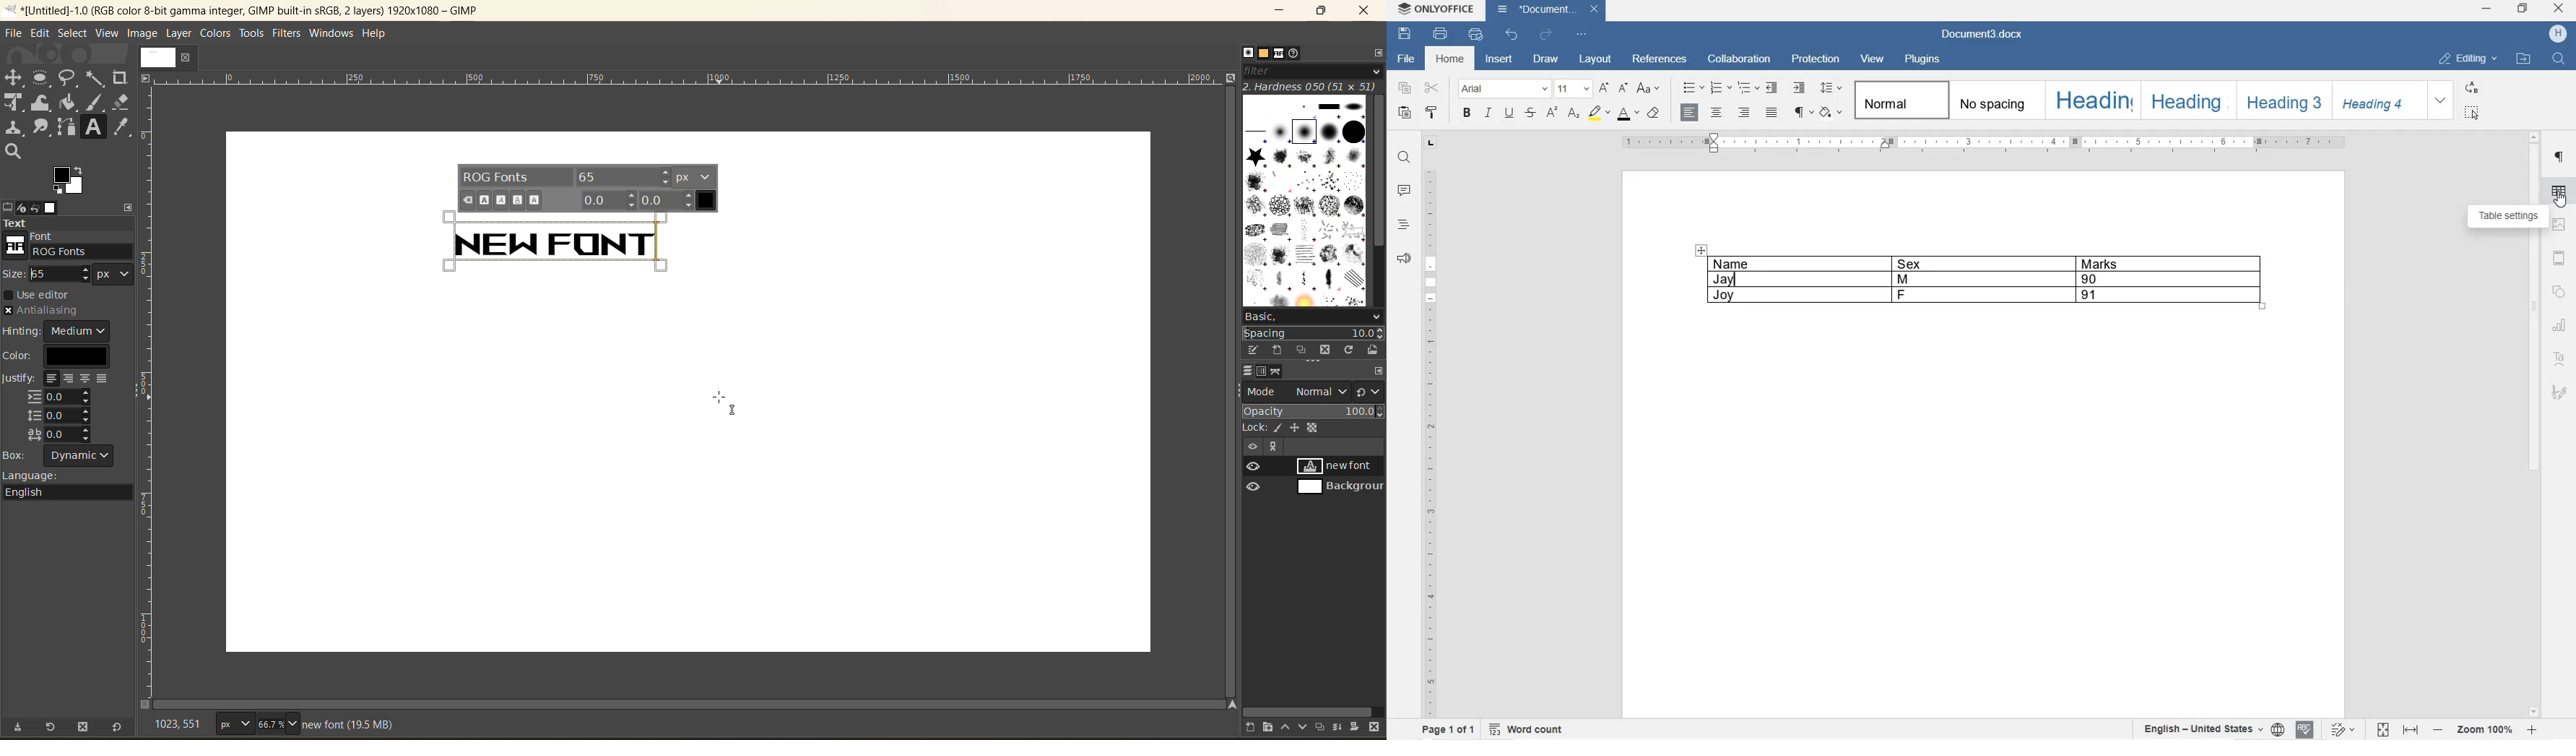 This screenshot has height=756, width=2576. Describe the element at coordinates (2091, 100) in the screenshot. I see `HEADING 1` at that location.